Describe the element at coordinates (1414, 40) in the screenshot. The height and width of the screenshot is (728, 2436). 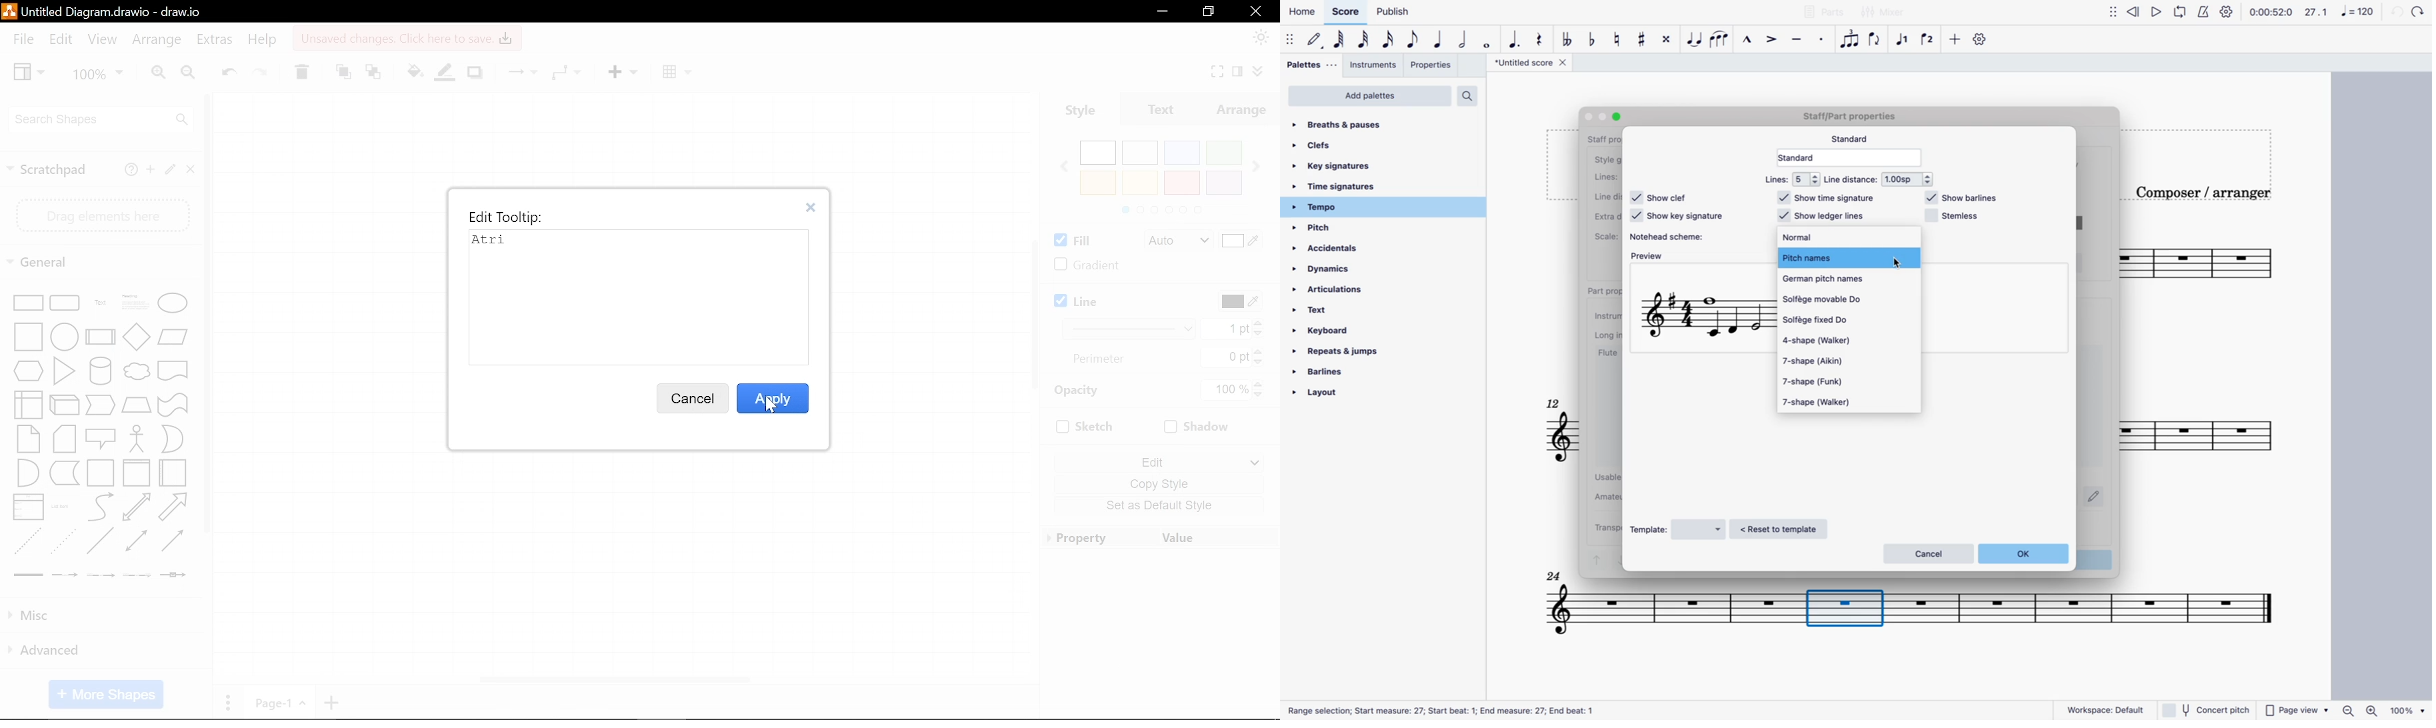
I see `eighth note` at that location.